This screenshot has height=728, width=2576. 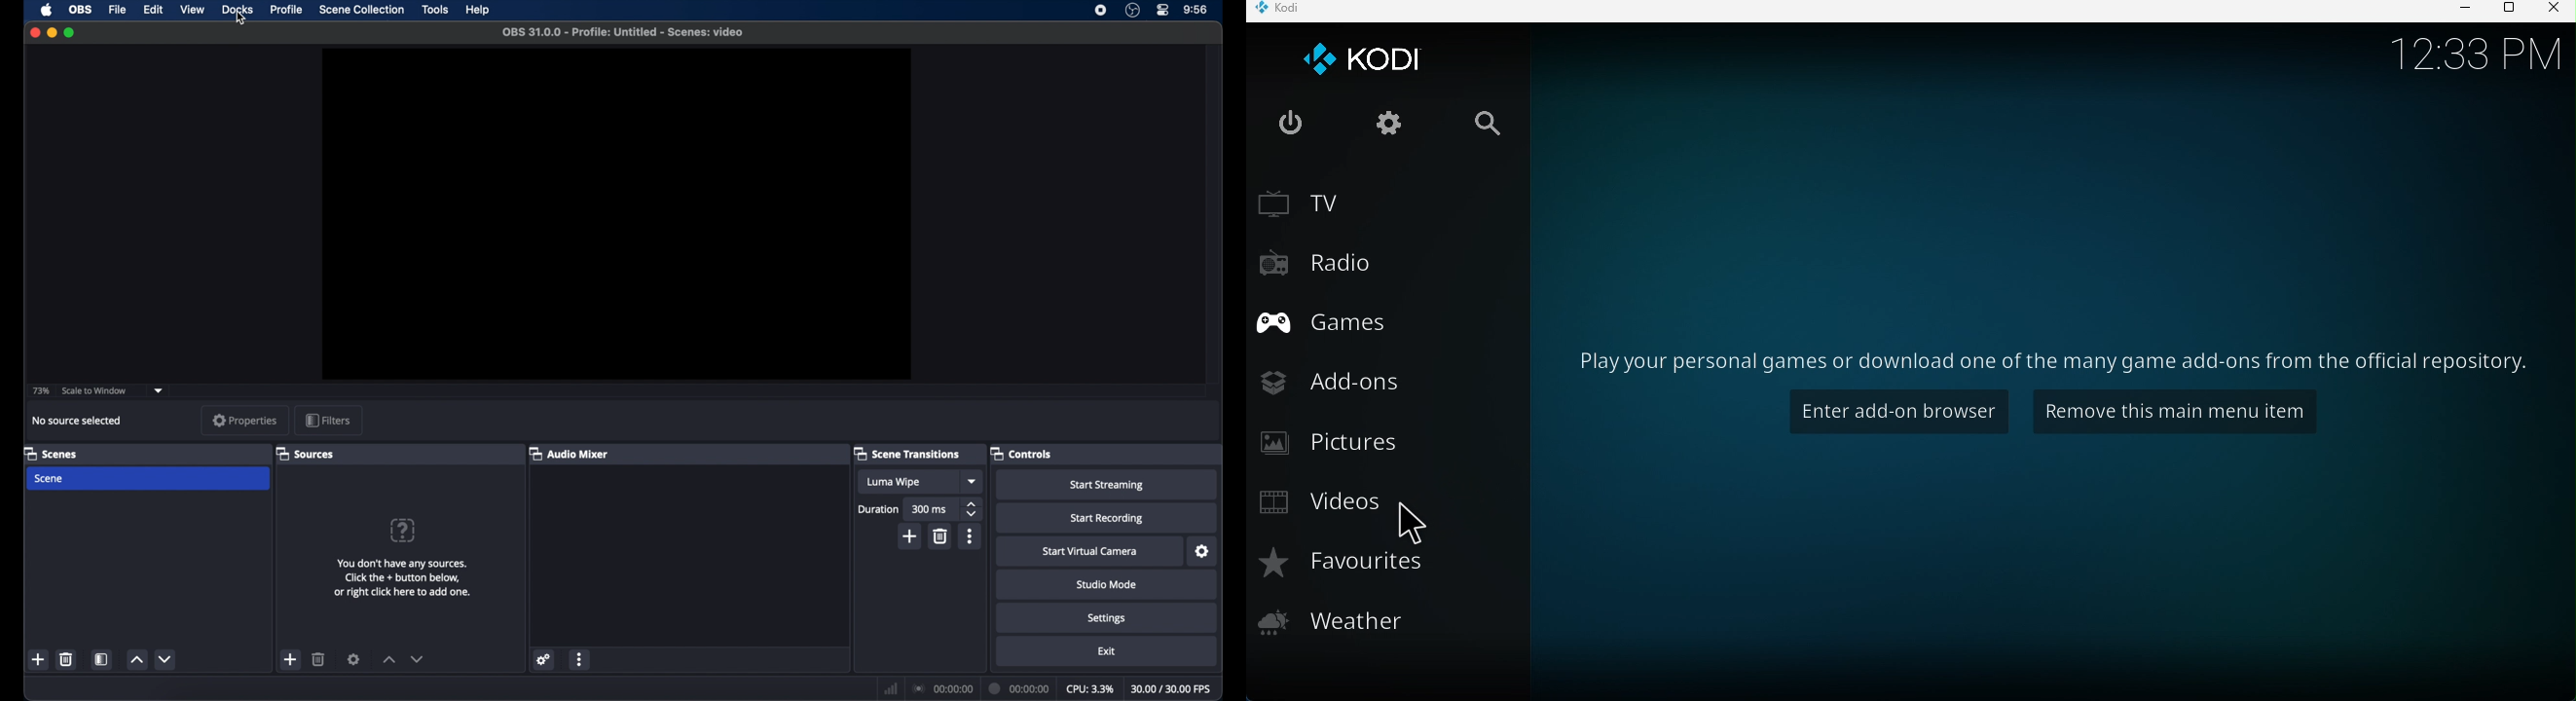 I want to click on cpu, so click(x=1090, y=688).